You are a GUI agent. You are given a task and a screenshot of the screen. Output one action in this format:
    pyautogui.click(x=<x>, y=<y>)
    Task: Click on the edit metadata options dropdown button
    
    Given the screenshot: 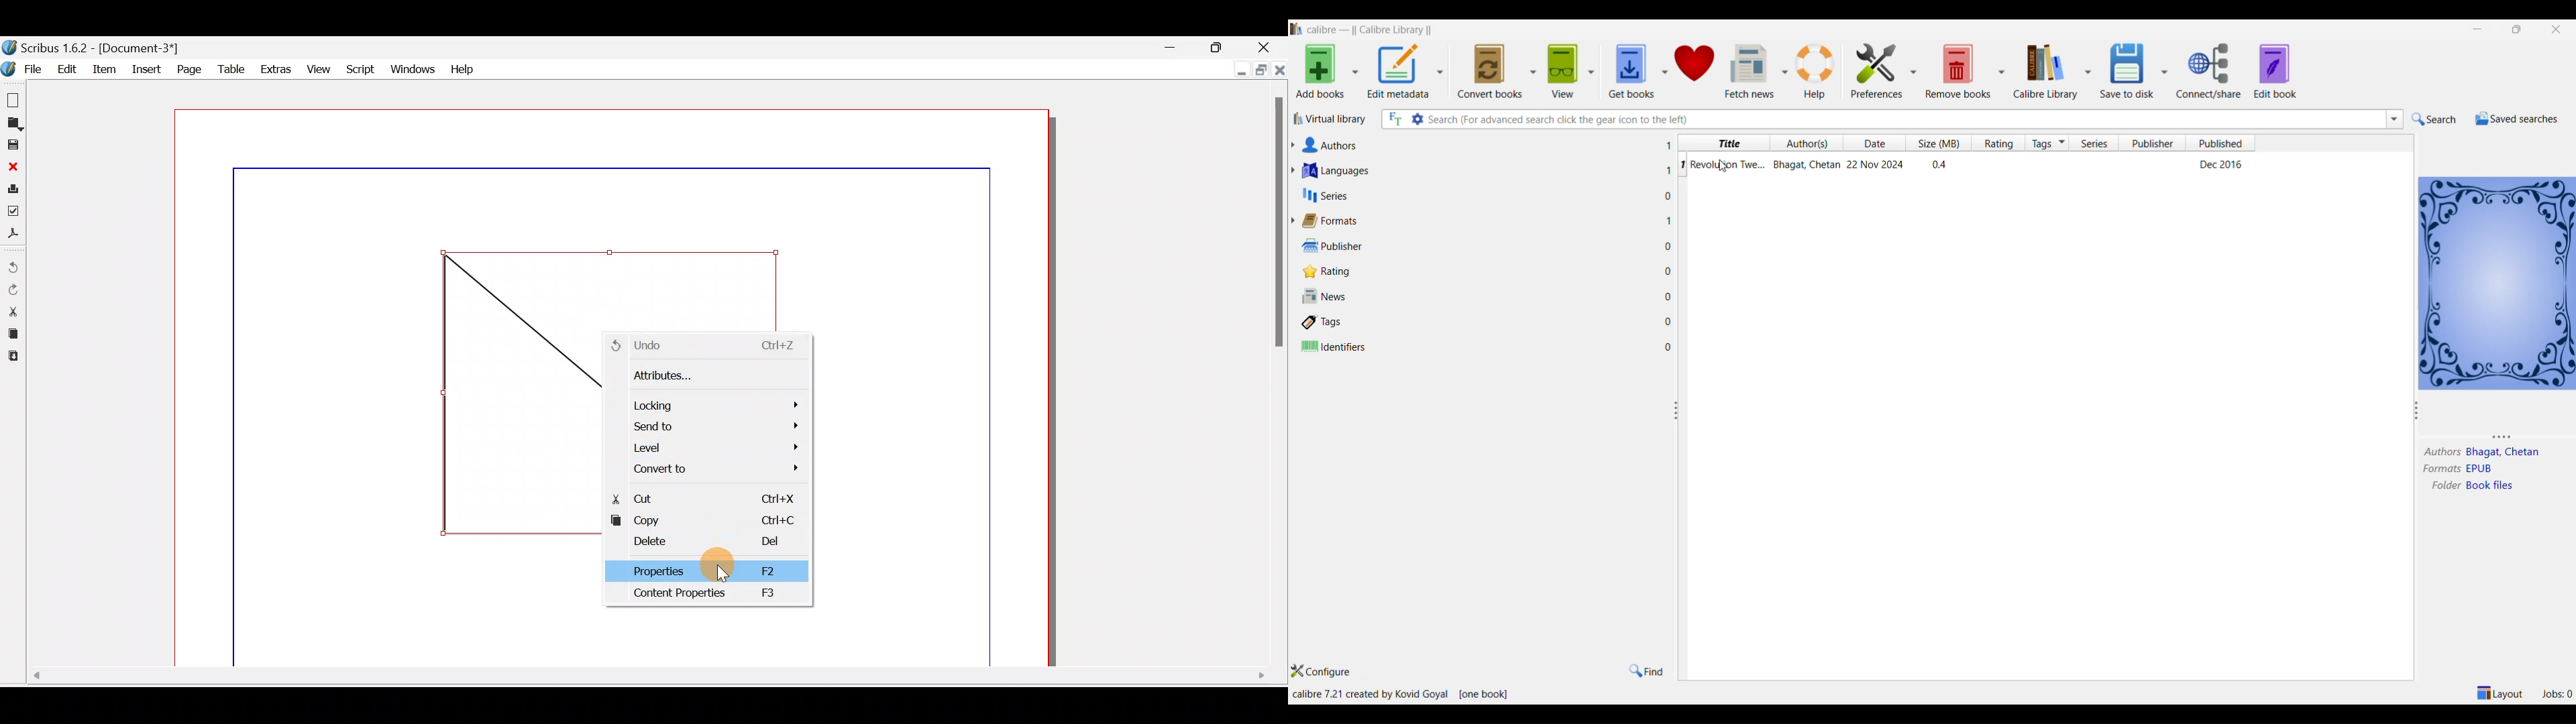 What is the action you would take?
    pyautogui.click(x=1444, y=70)
    